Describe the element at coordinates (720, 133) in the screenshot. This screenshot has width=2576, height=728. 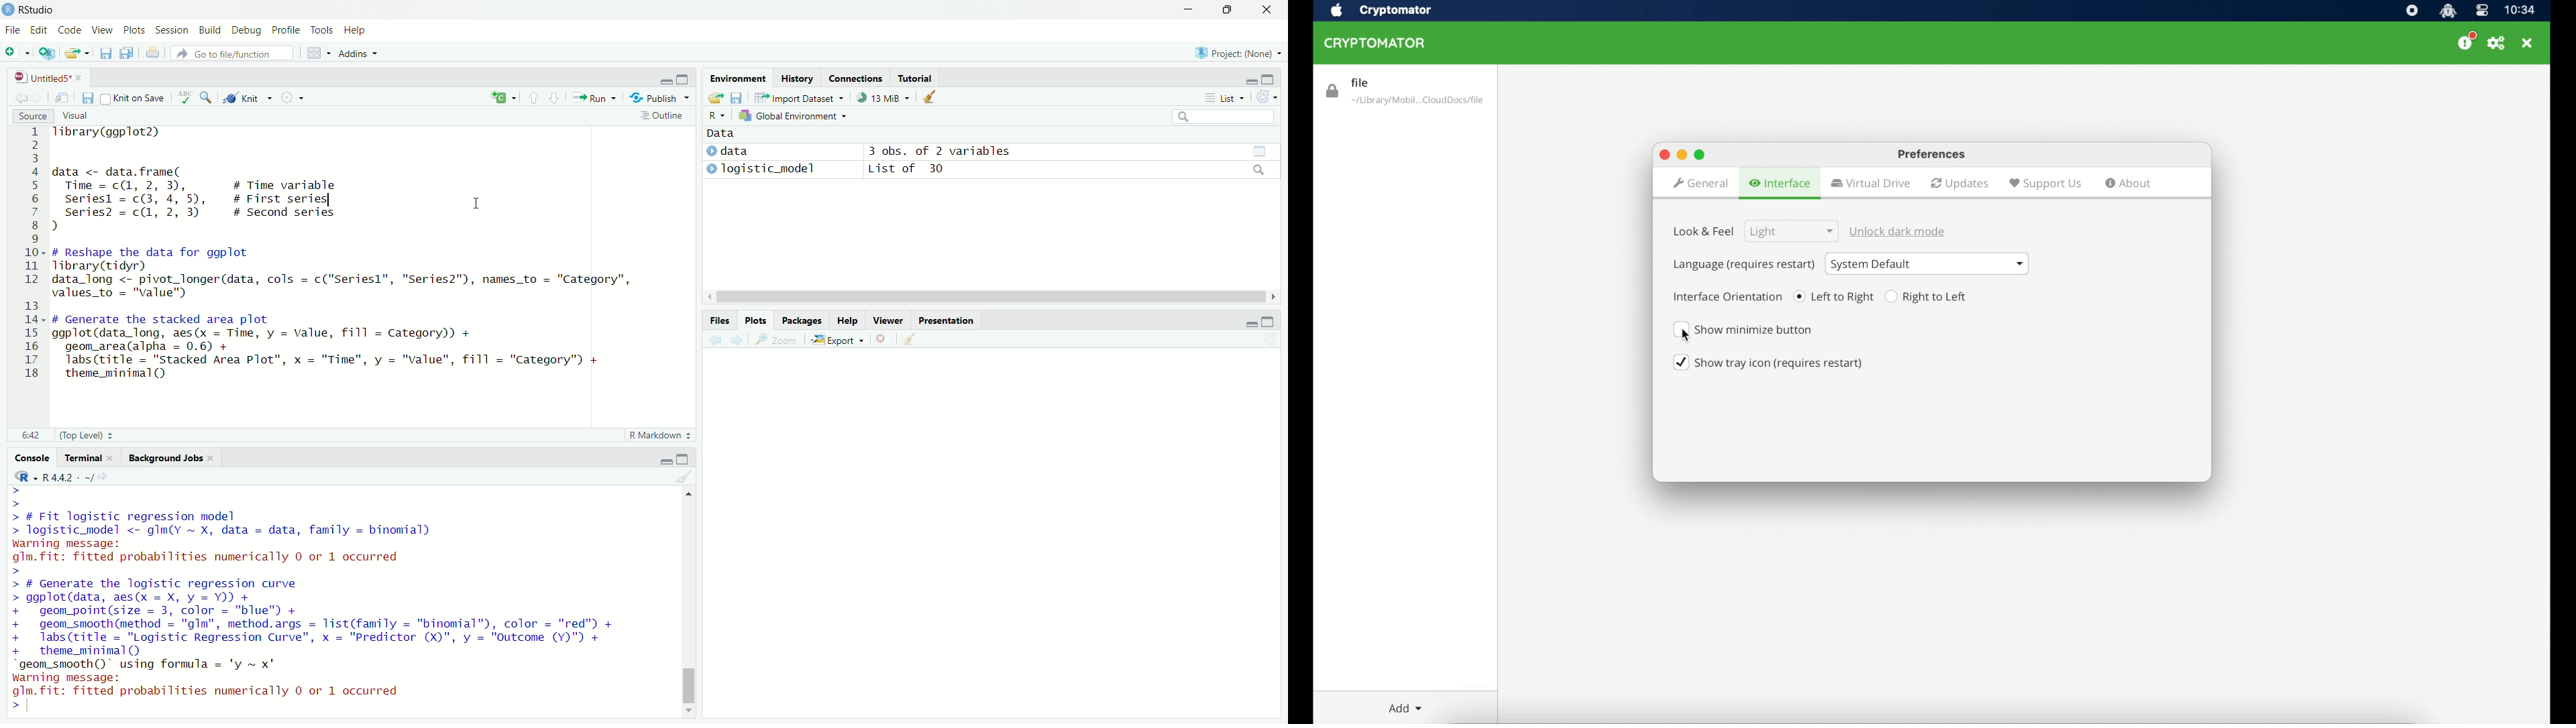
I see `Data` at that location.